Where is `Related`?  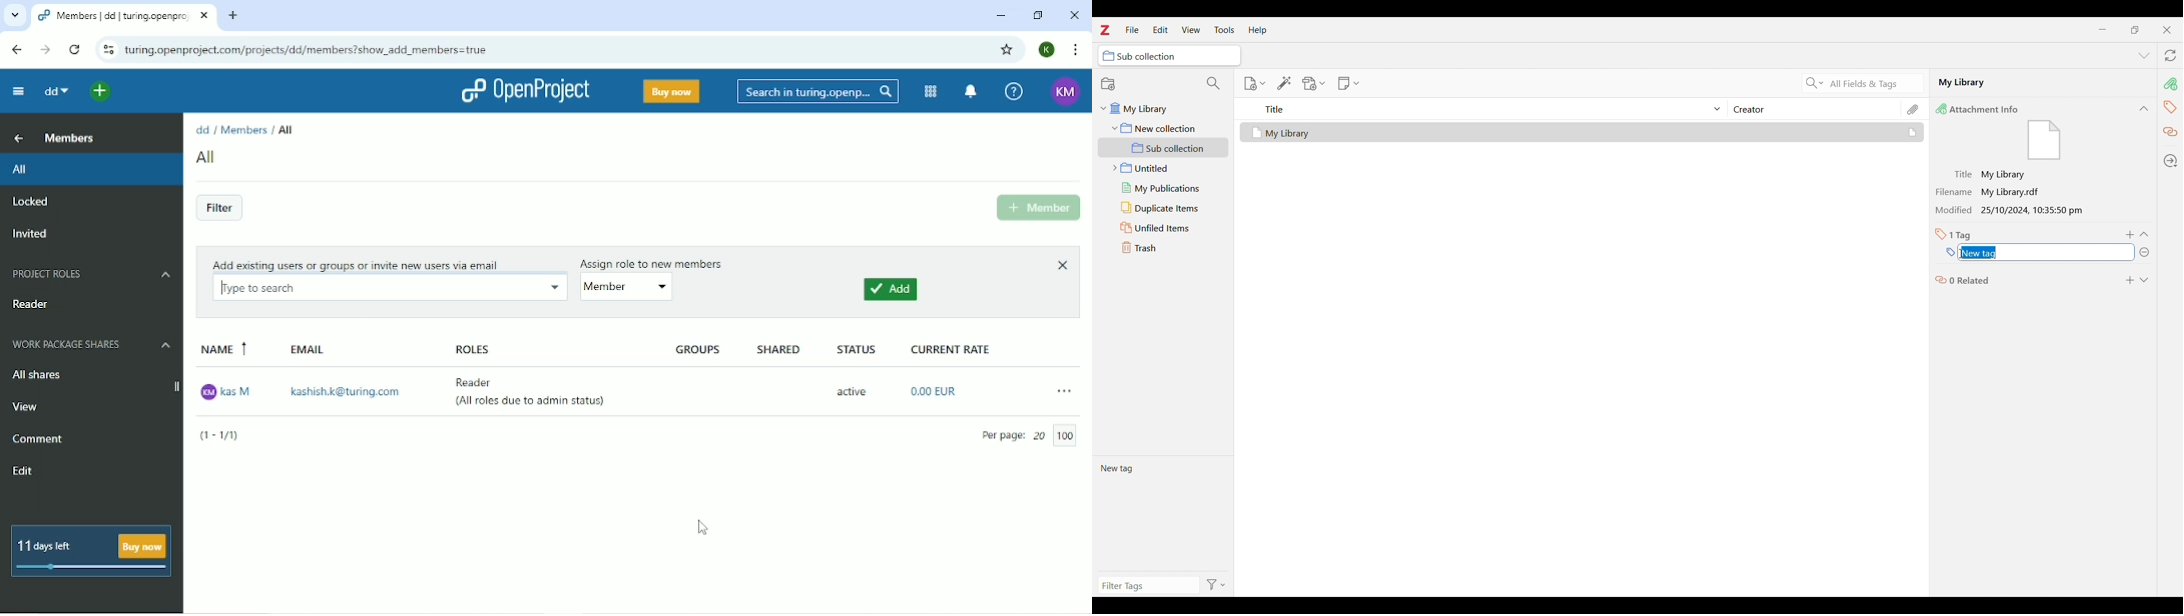
Related is located at coordinates (2172, 132).